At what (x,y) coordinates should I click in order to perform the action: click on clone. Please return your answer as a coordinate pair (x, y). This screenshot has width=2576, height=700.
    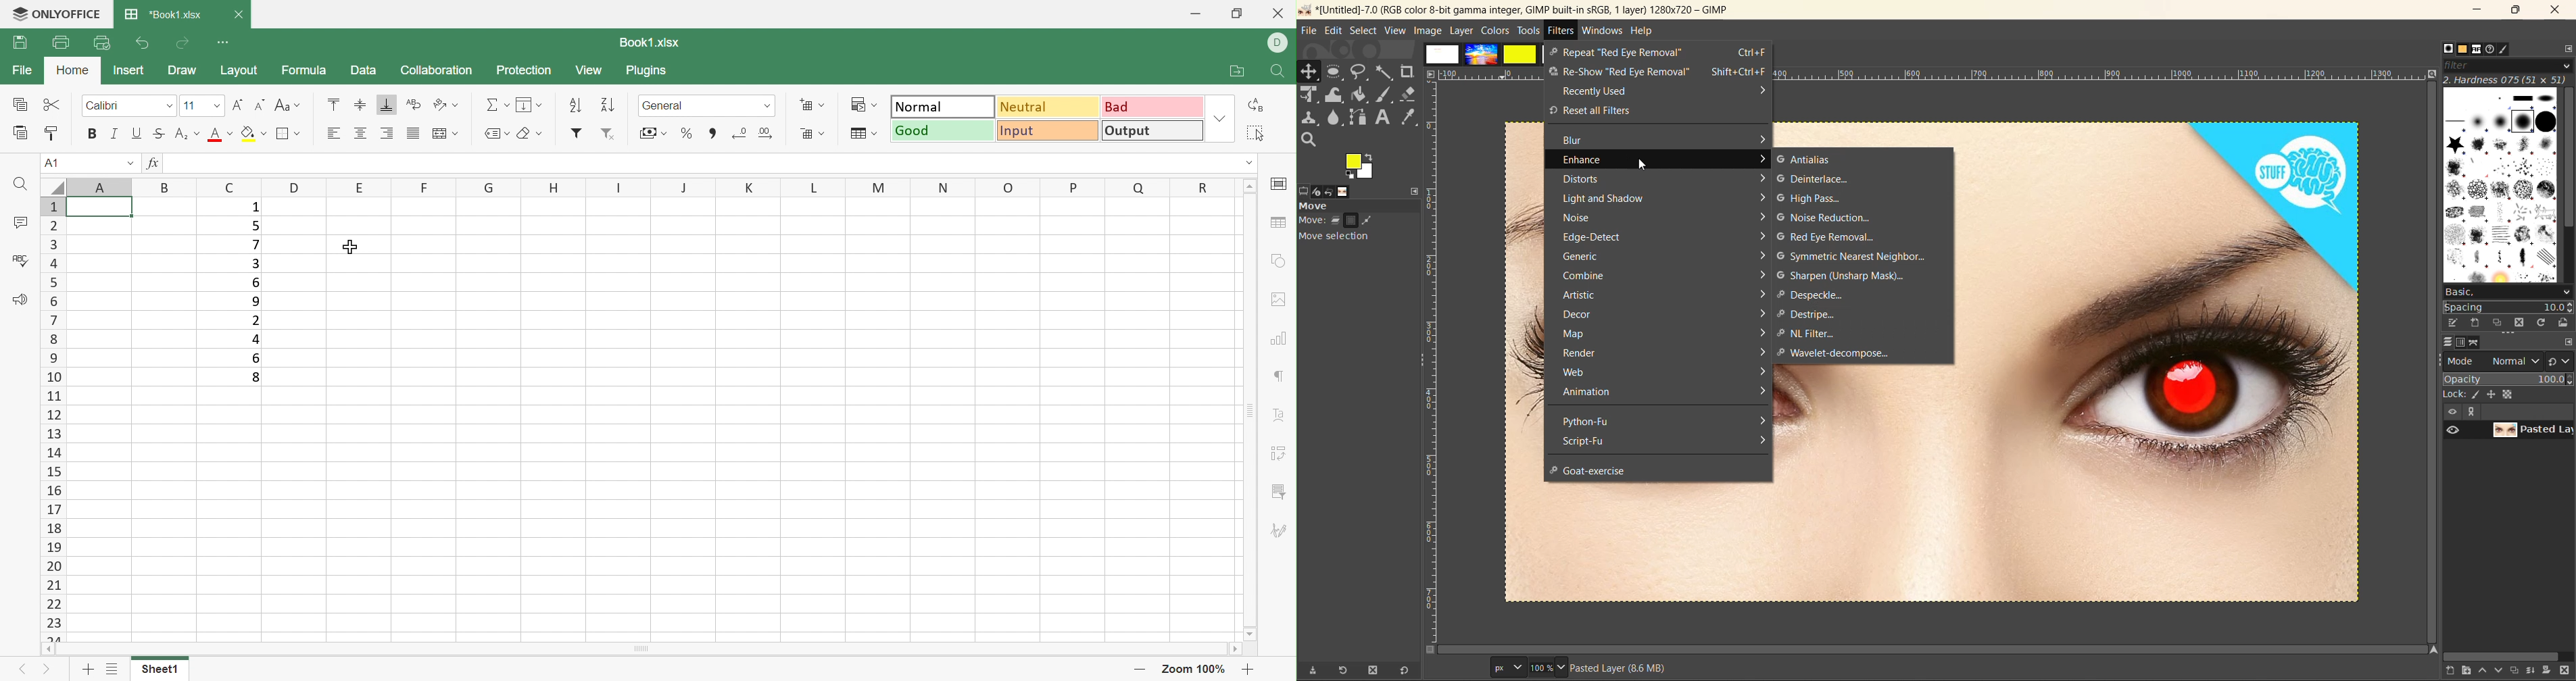
    Looking at the image, I should click on (1310, 118).